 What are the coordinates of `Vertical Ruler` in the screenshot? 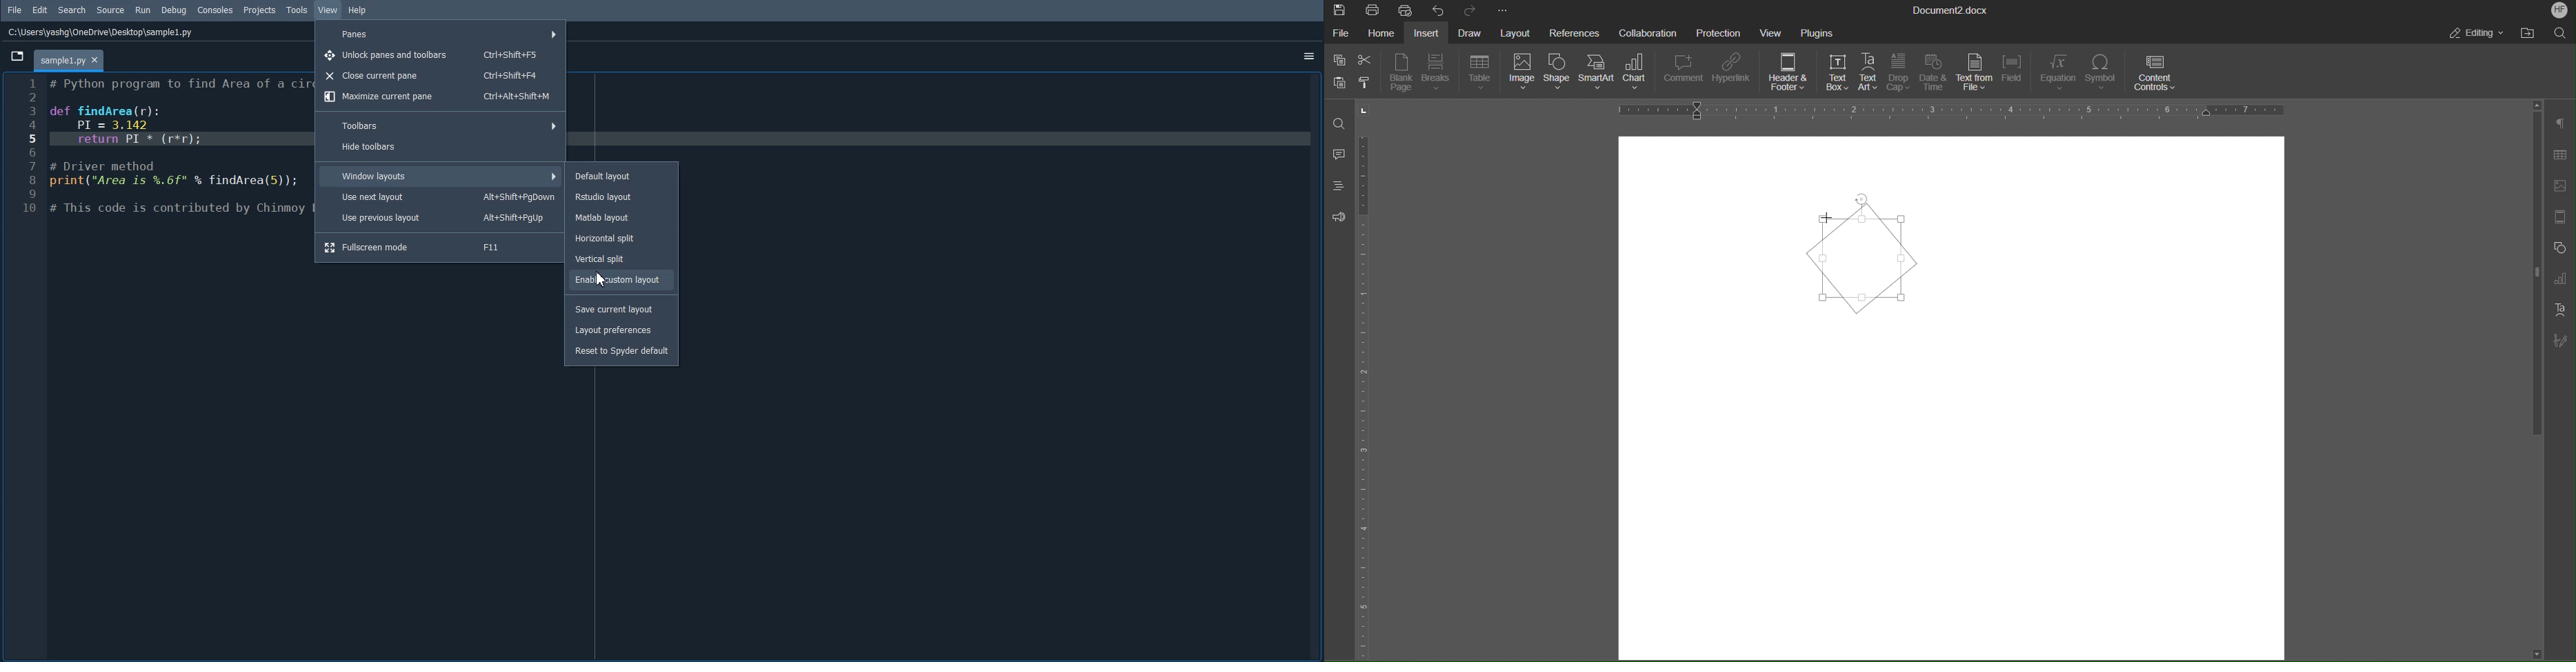 It's located at (1365, 392).